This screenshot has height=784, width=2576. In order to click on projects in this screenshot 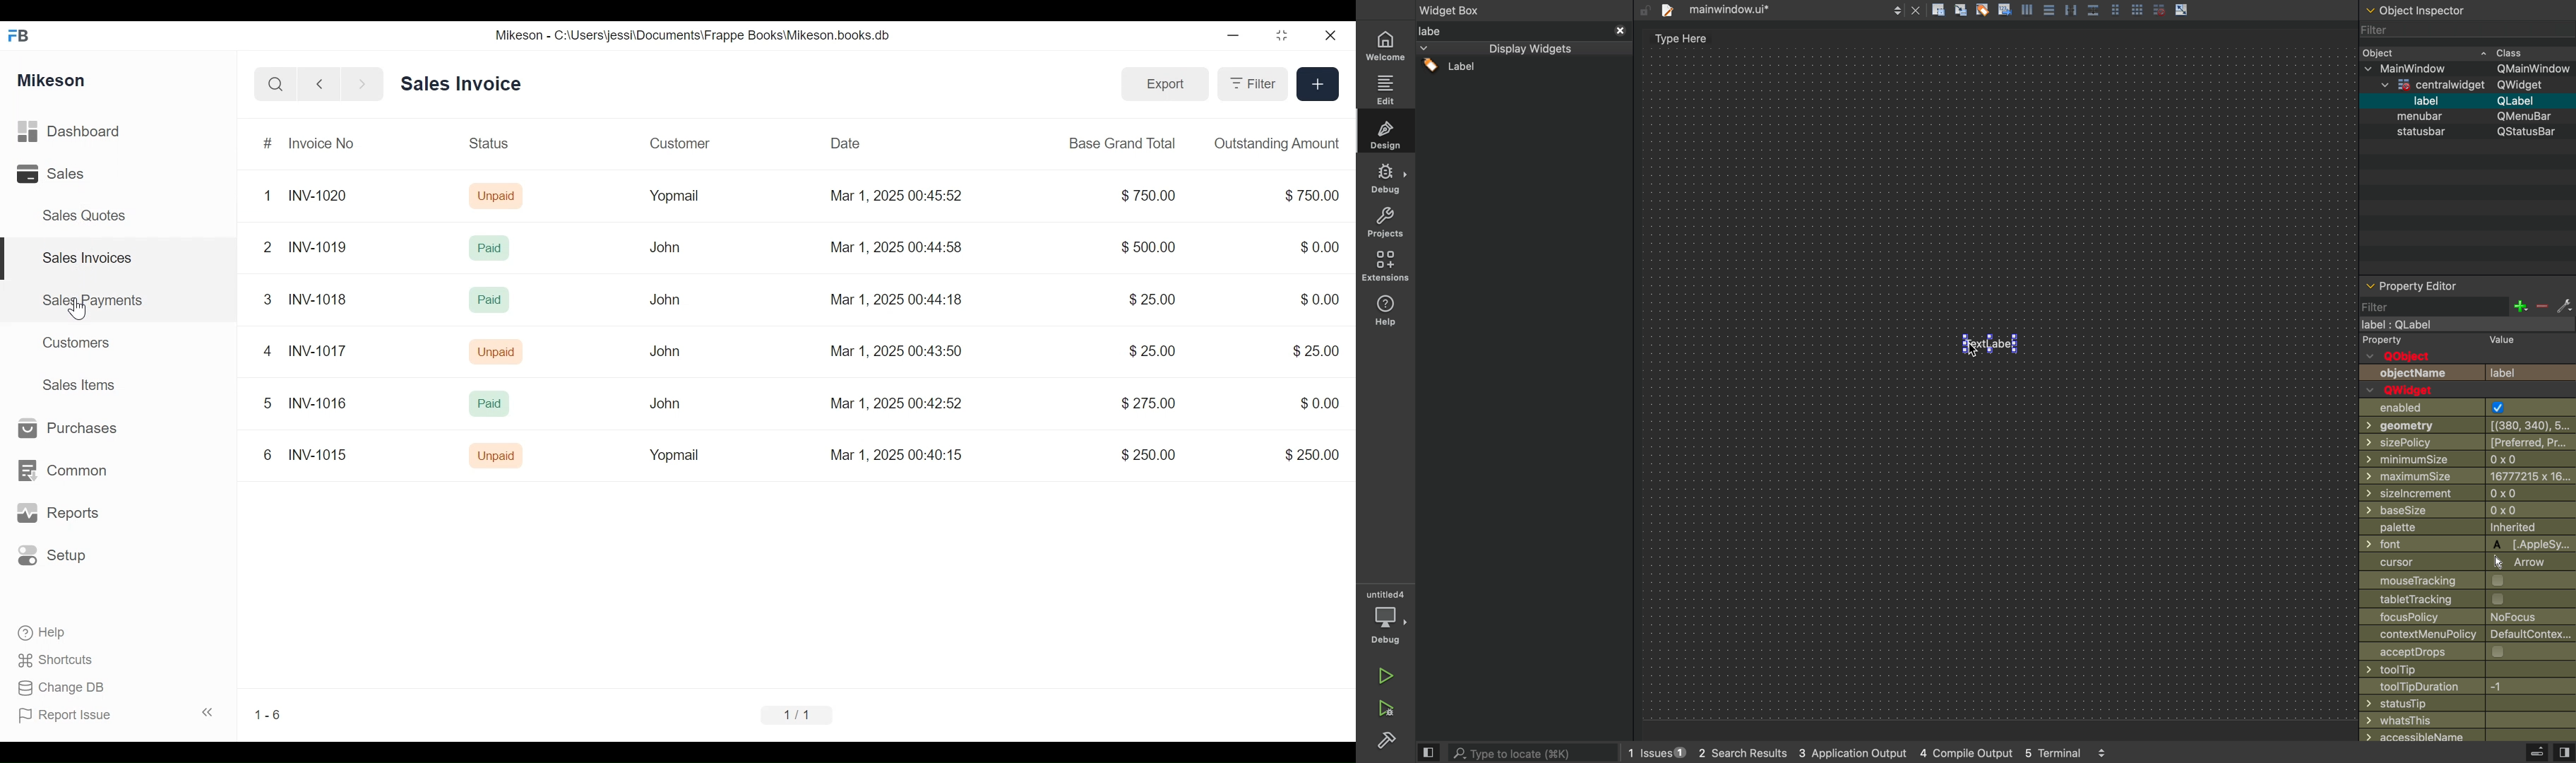, I will do `click(1384, 223)`.